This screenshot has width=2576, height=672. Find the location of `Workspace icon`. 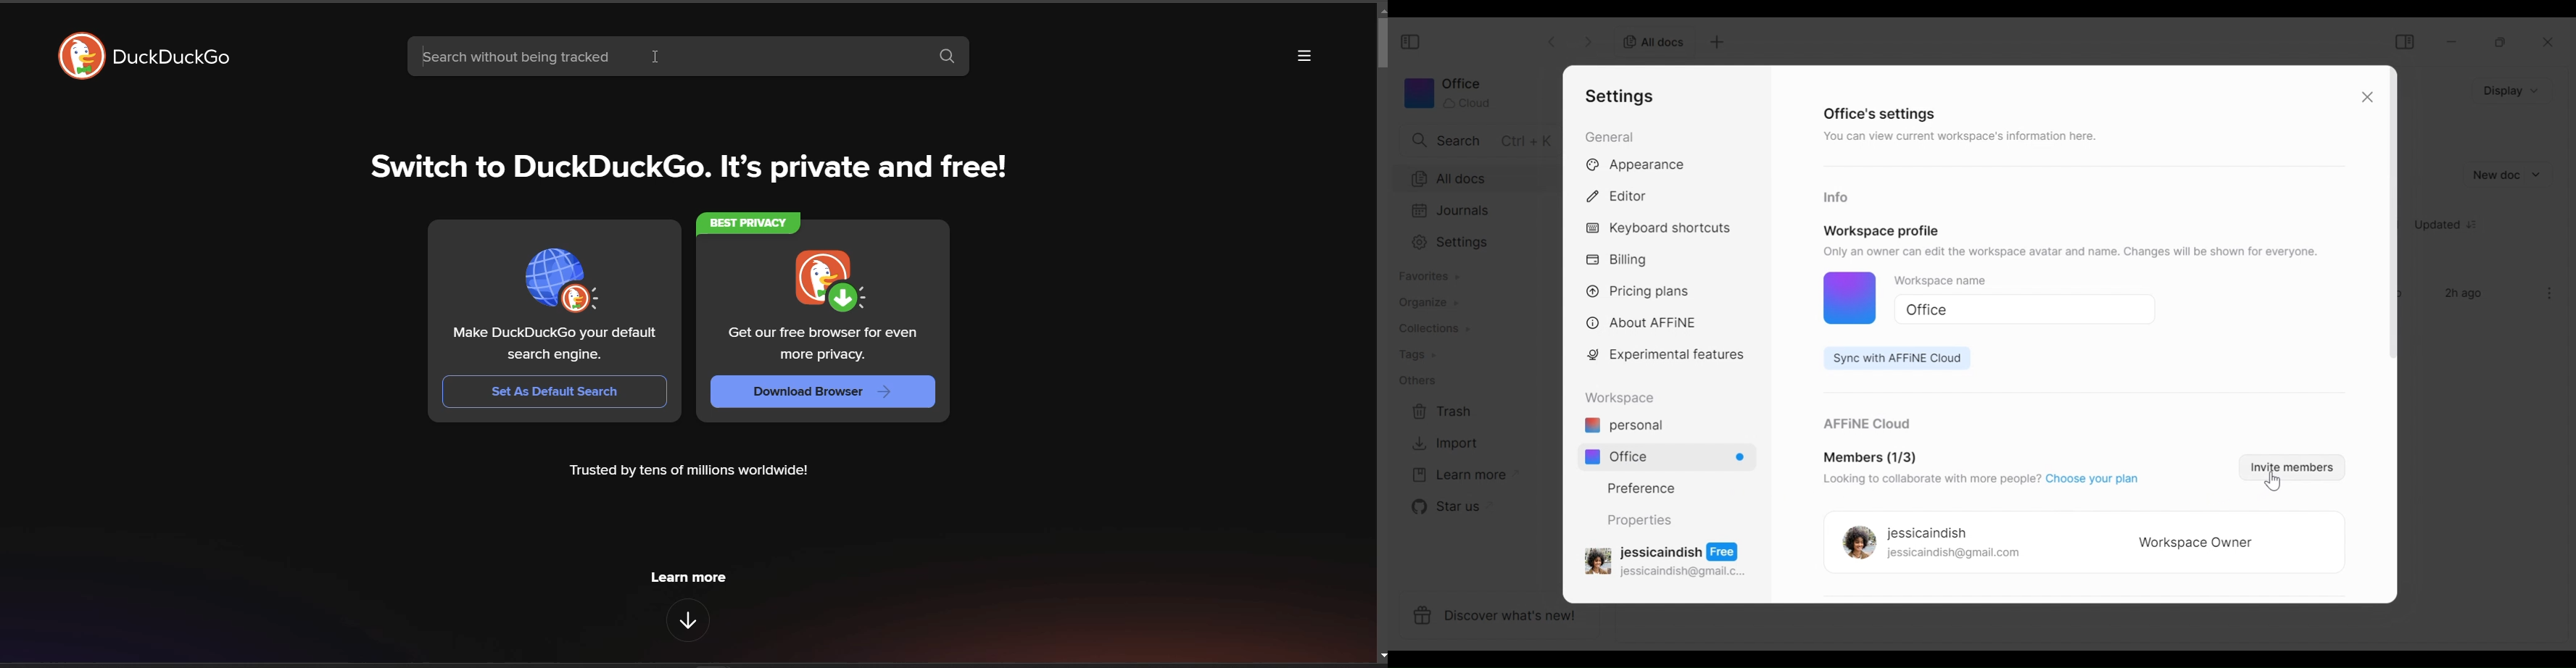

Workspace icon is located at coordinates (1446, 93).